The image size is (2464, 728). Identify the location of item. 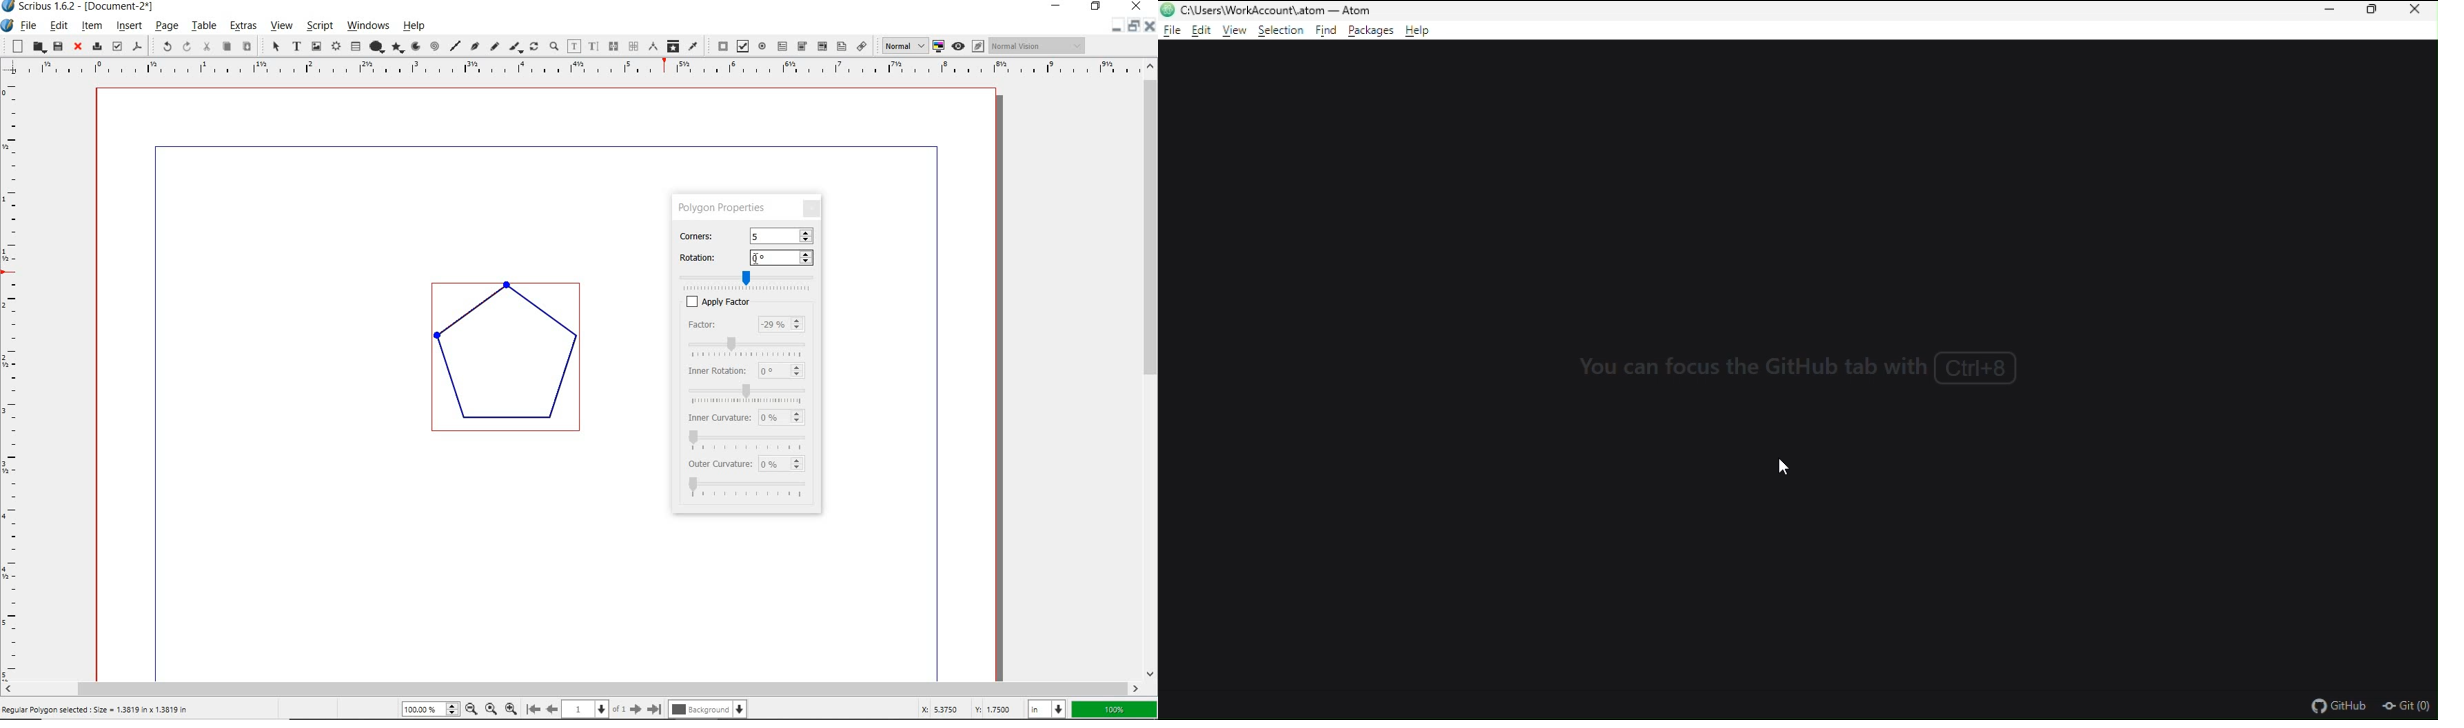
(92, 28).